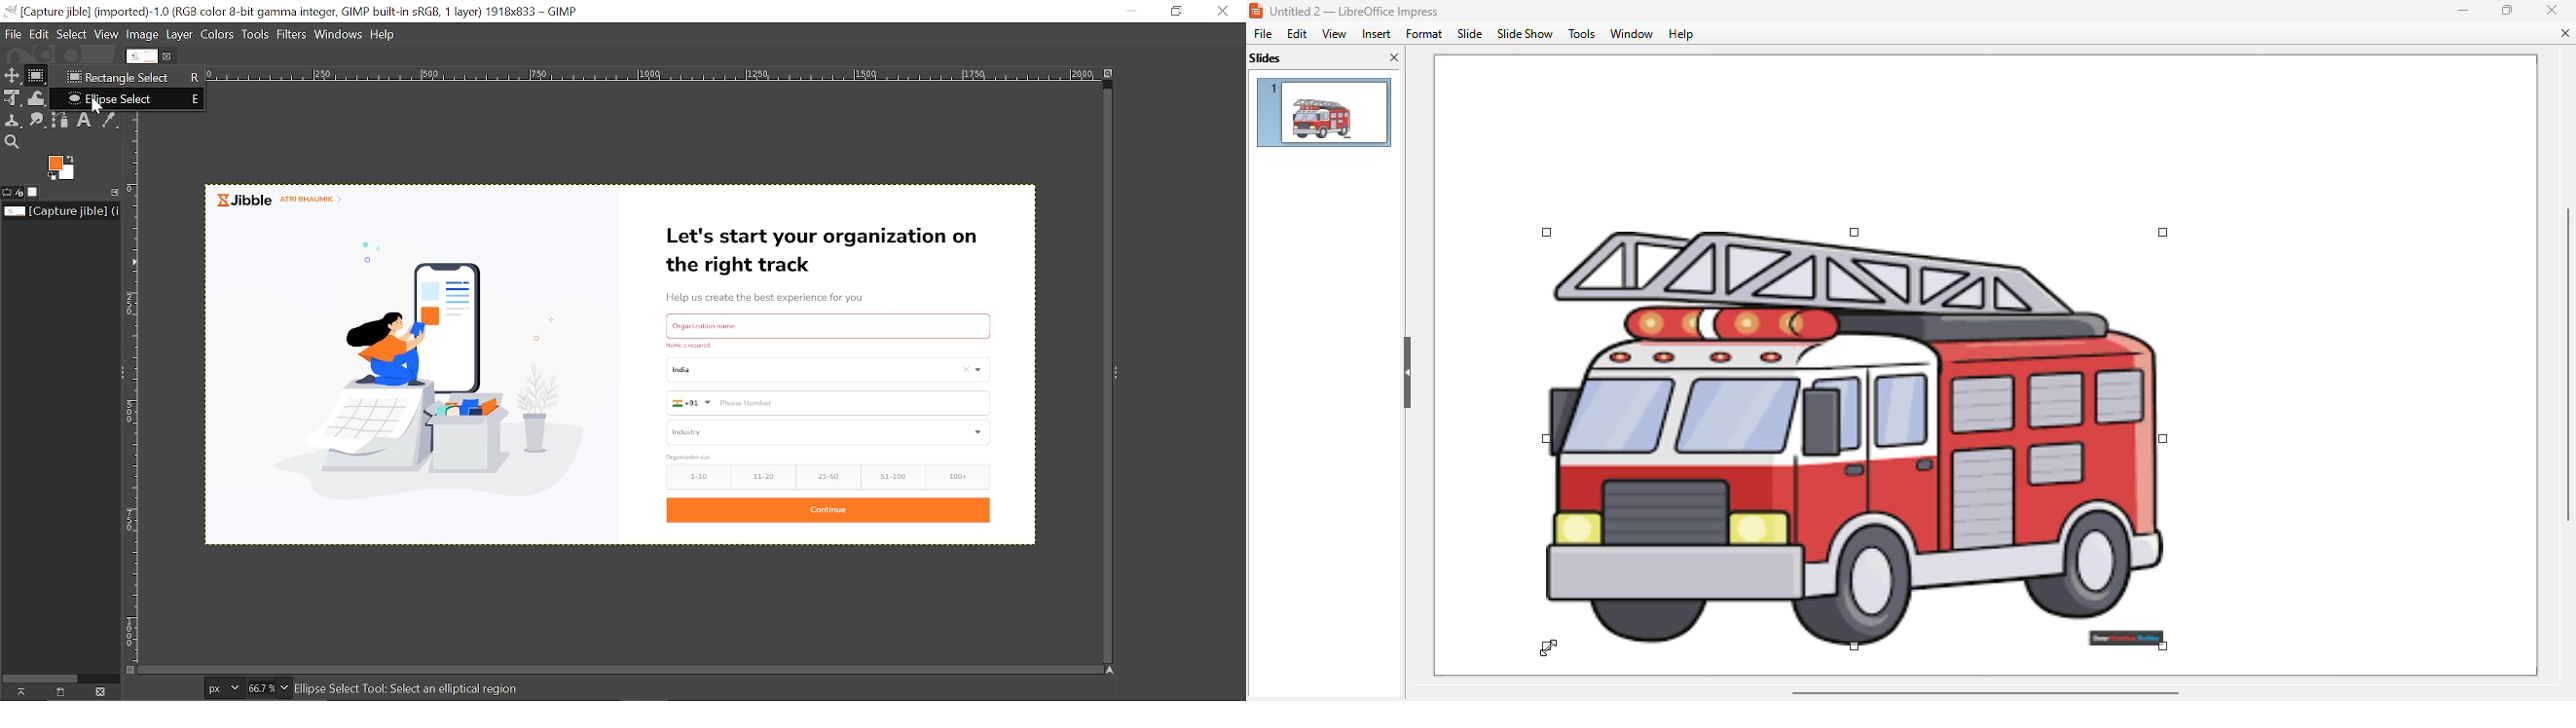 The image size is (2576, 728). Describe the element at coordinates (72, 33) in the screenshot. I see `Select` at that location.